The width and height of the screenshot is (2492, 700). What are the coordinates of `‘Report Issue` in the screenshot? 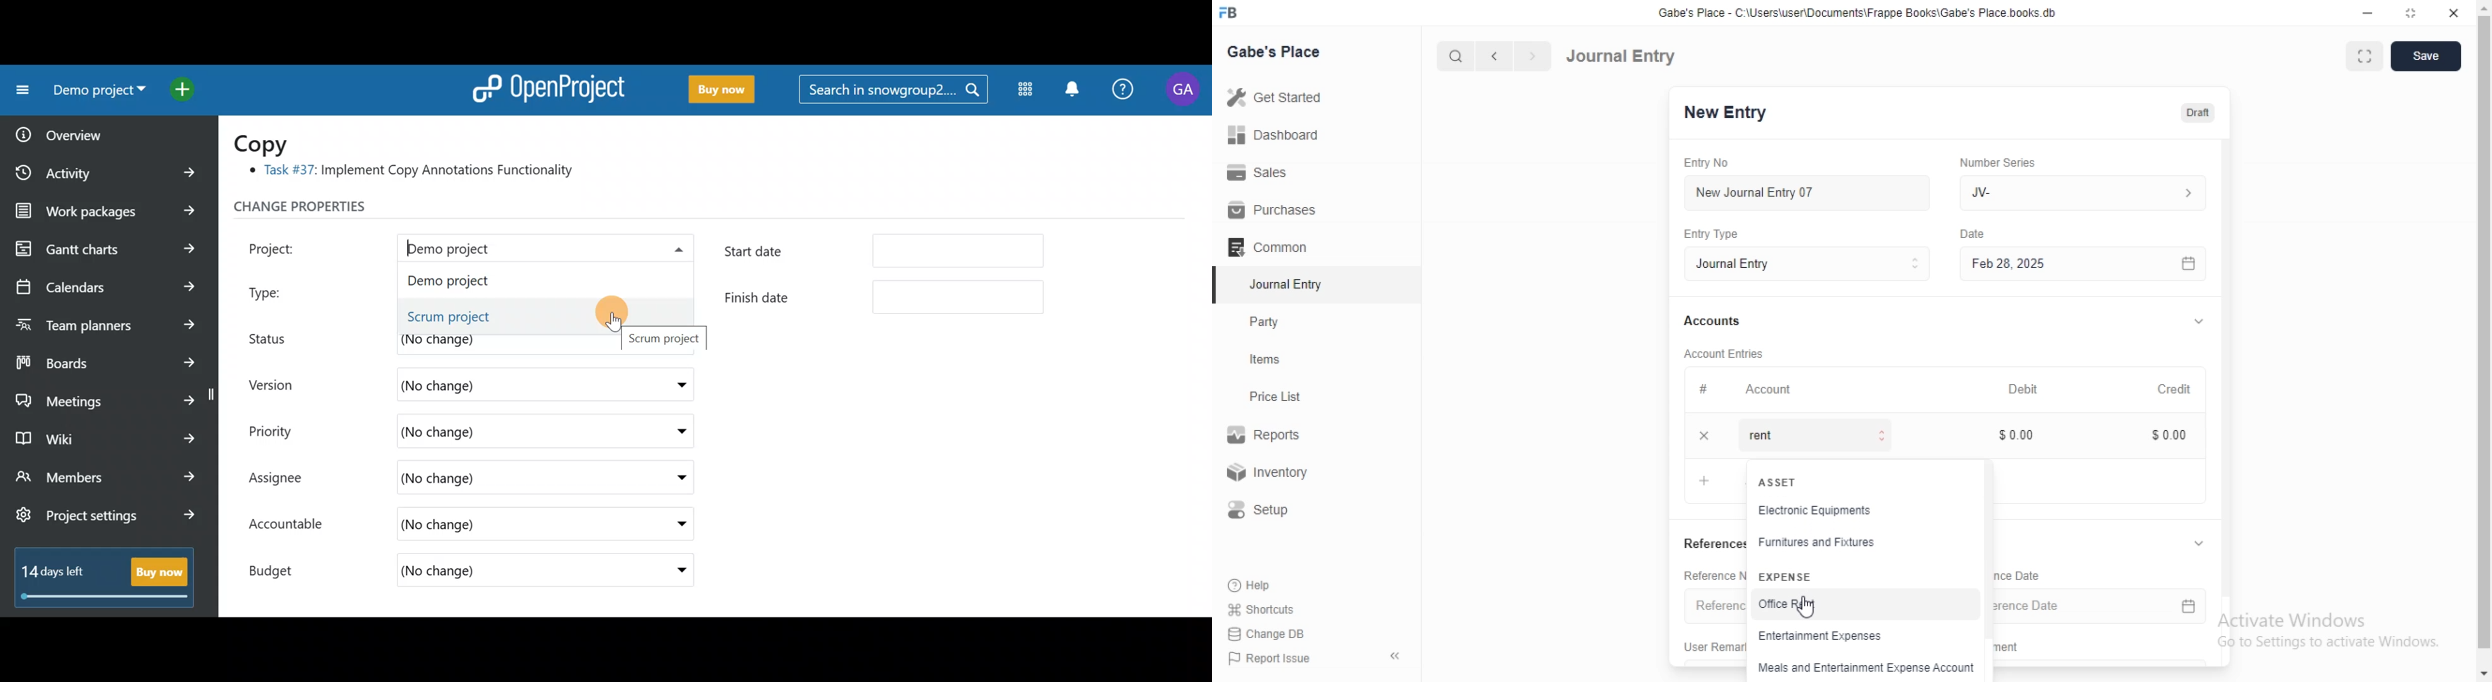 It's located at (1267, 658).